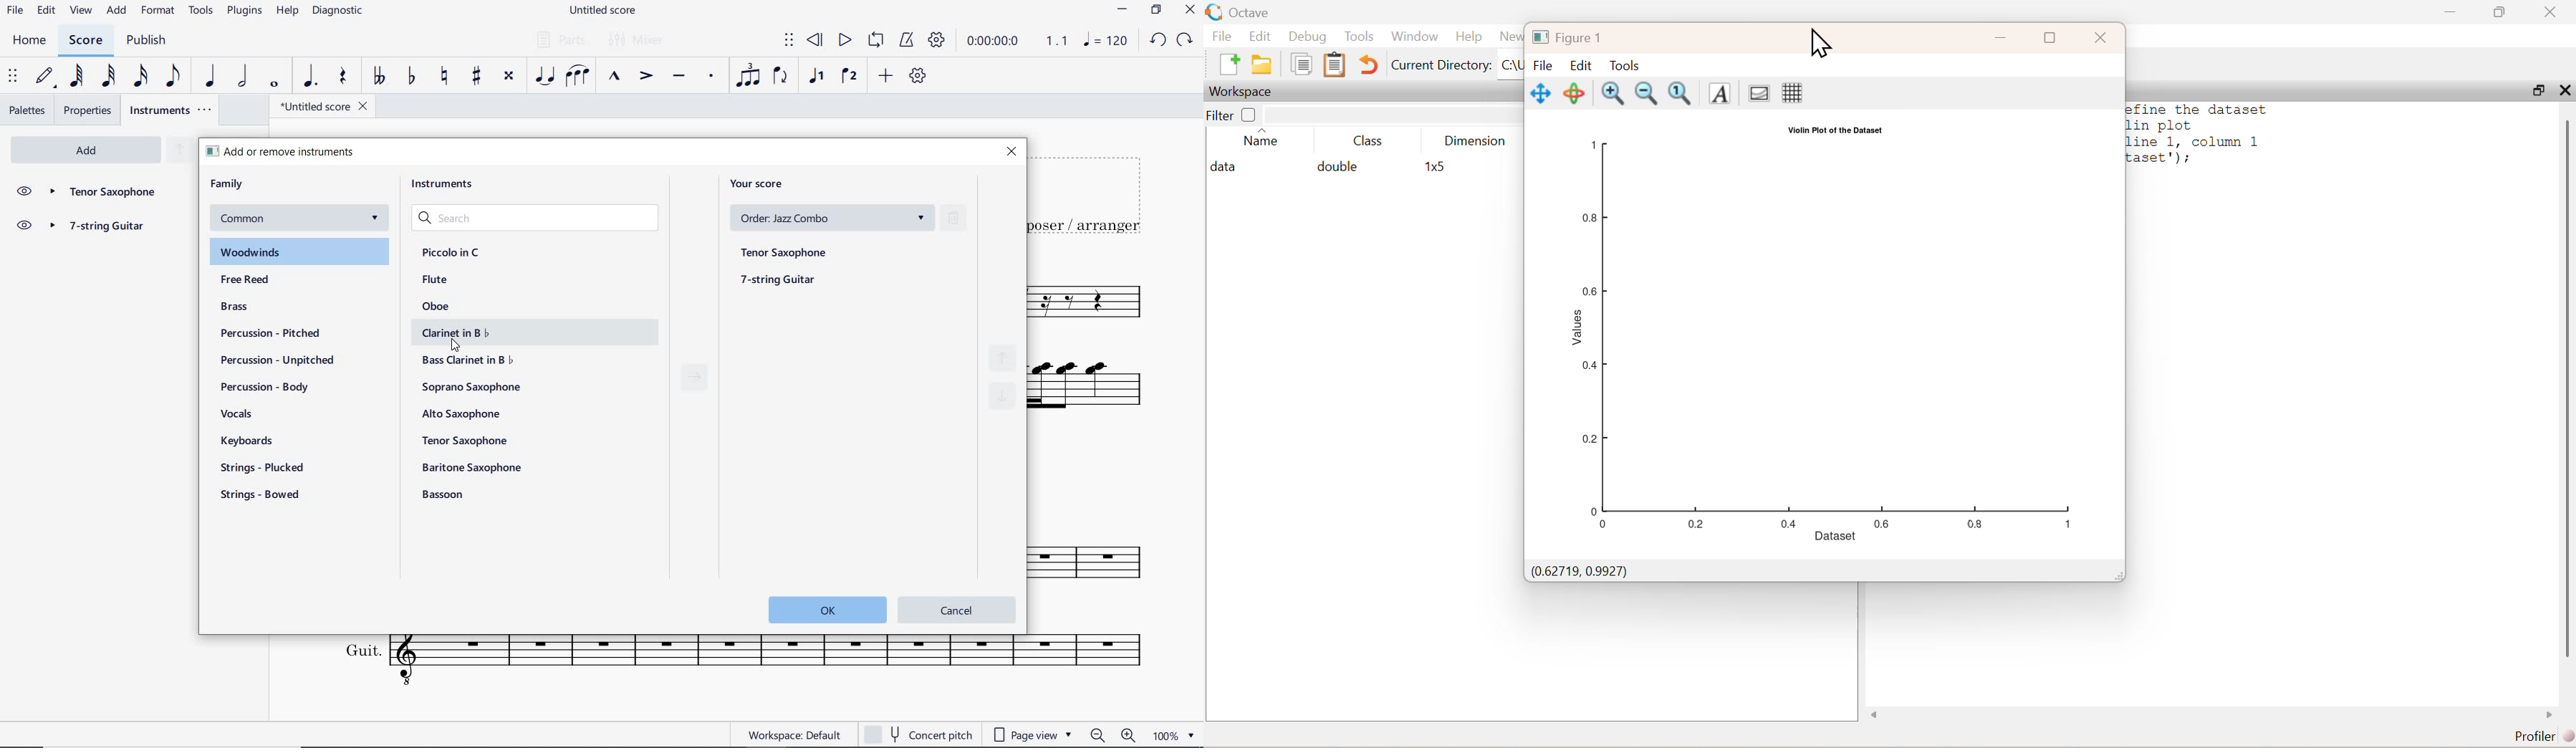 The width and height of the screenshot is (2576, 756). I want to click on open in separate window, so click(2540, 90).